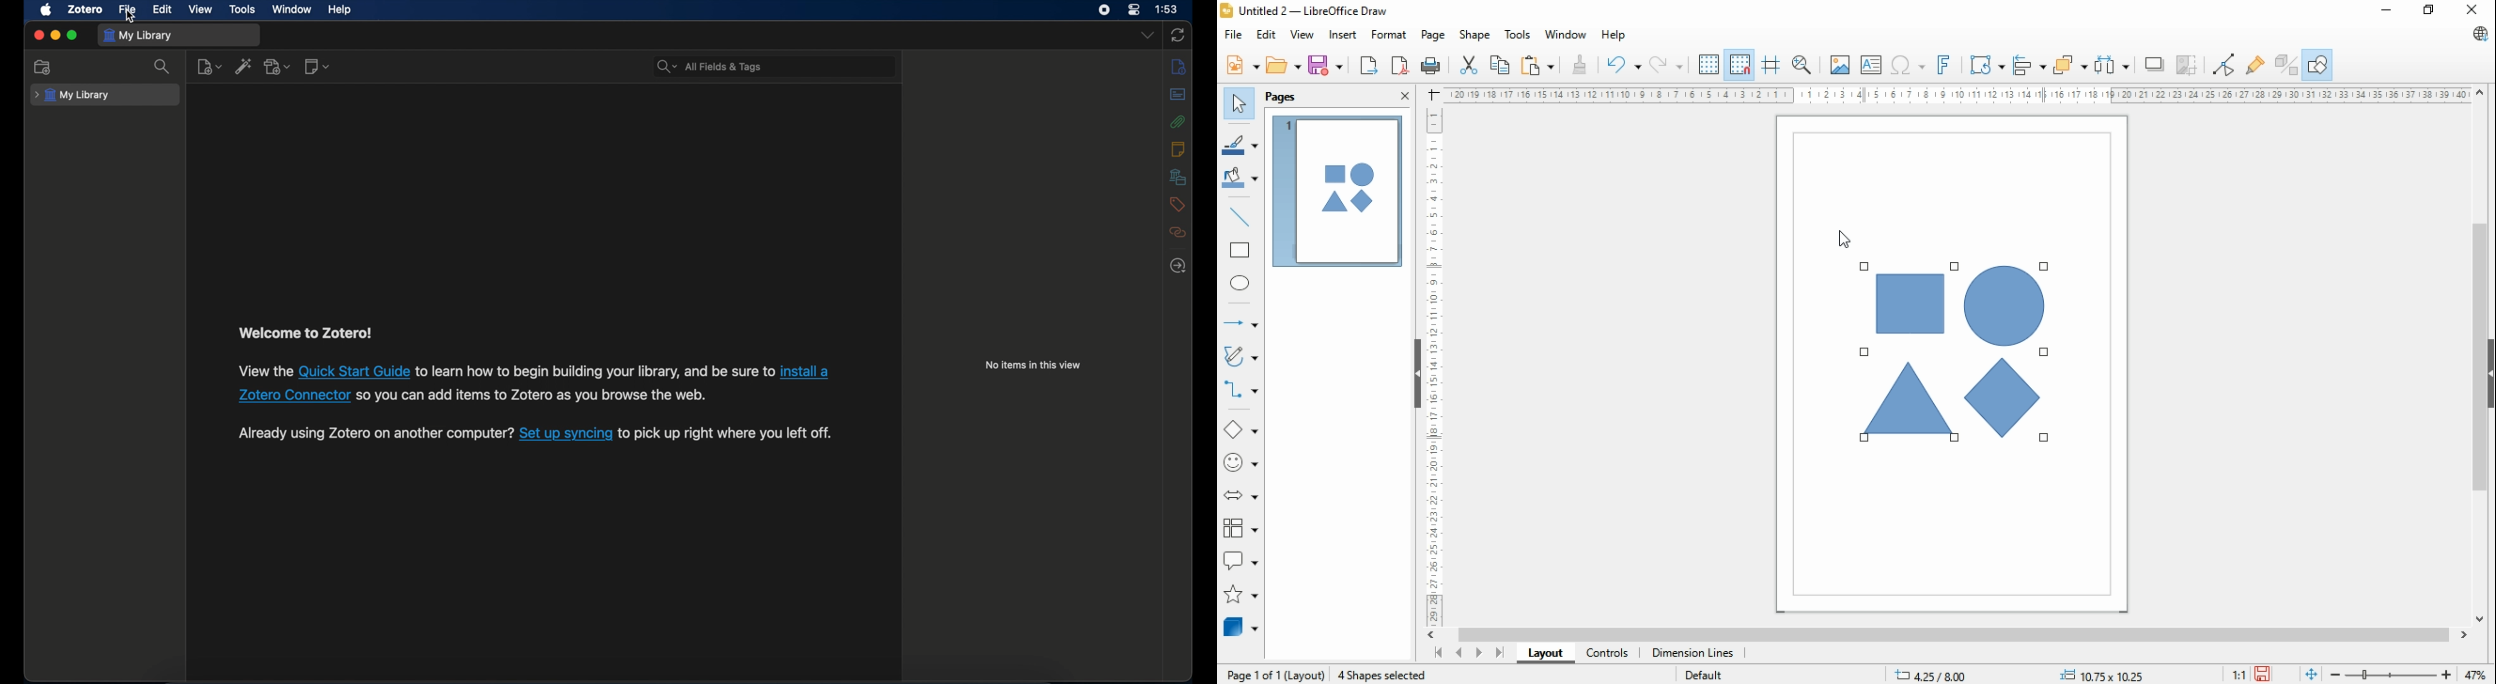  Describe the element at coordinates (1474, 35) in the screenshot. I see `shape` at that location.